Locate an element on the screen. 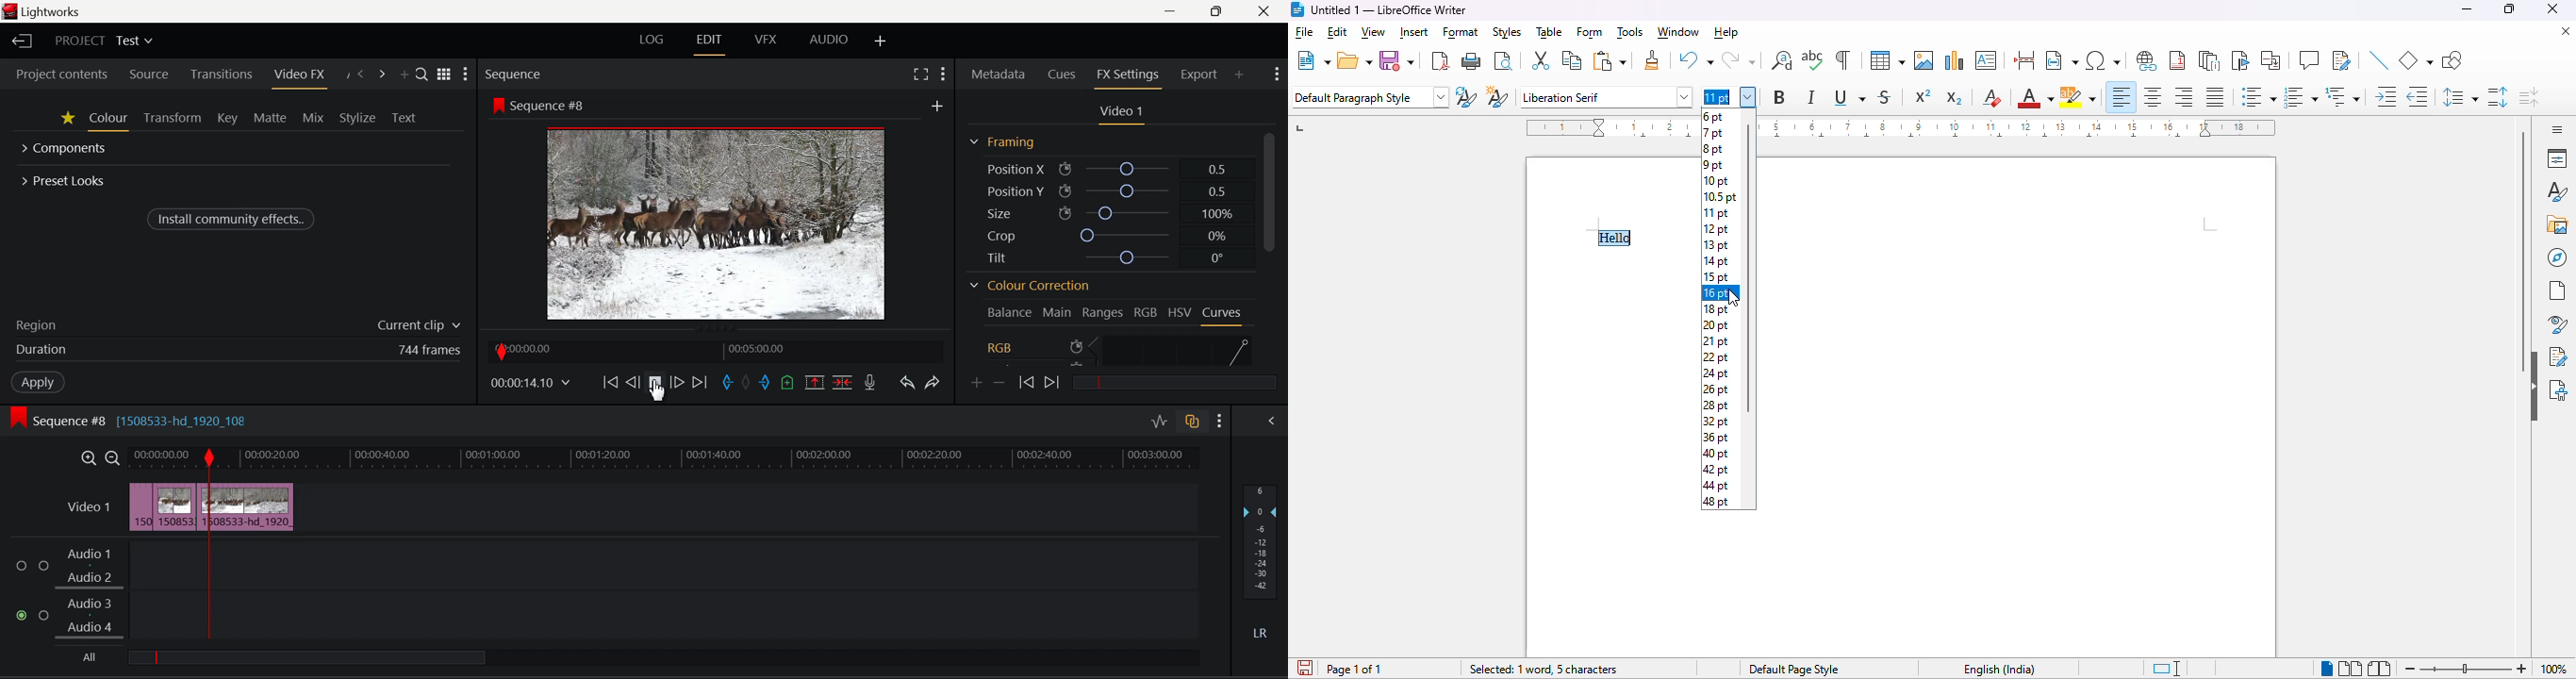  align center is located at coordinates (2154, 98).